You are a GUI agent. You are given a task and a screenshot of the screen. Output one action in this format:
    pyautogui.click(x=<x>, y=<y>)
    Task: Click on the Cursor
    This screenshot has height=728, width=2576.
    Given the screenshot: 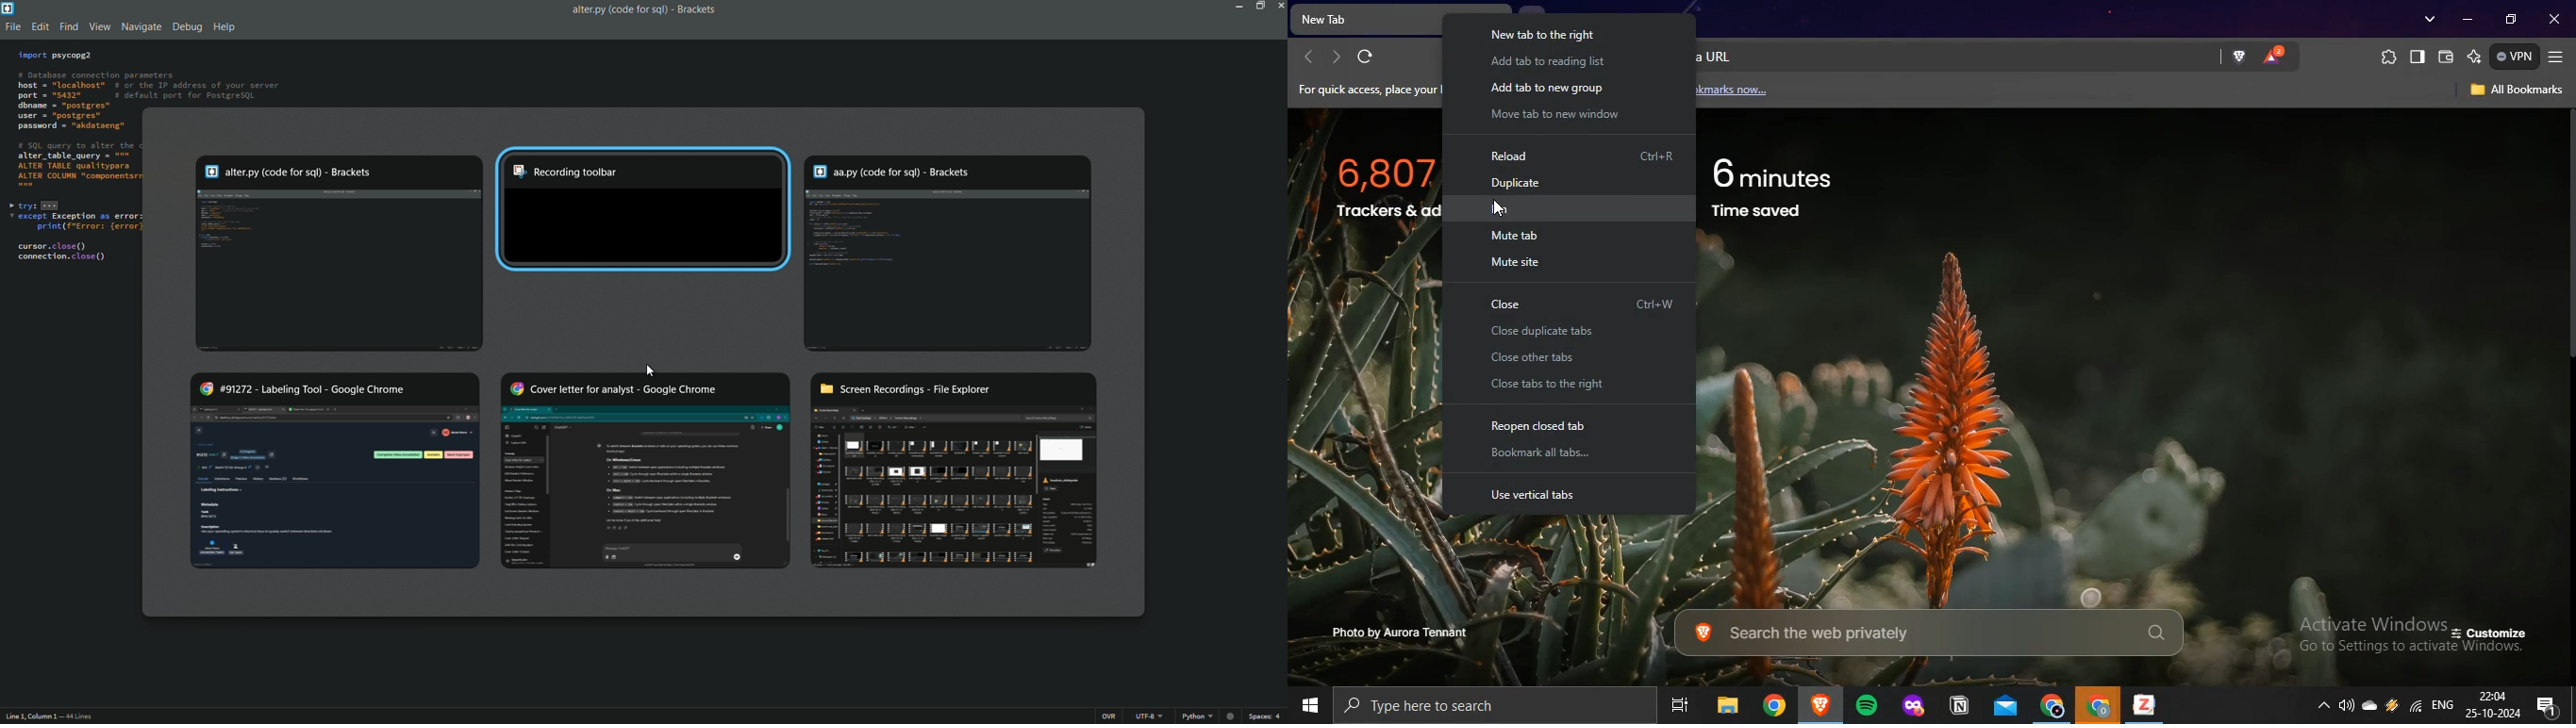 What is the action you would take?
    pyautogui.click(x=651, y=371)
    